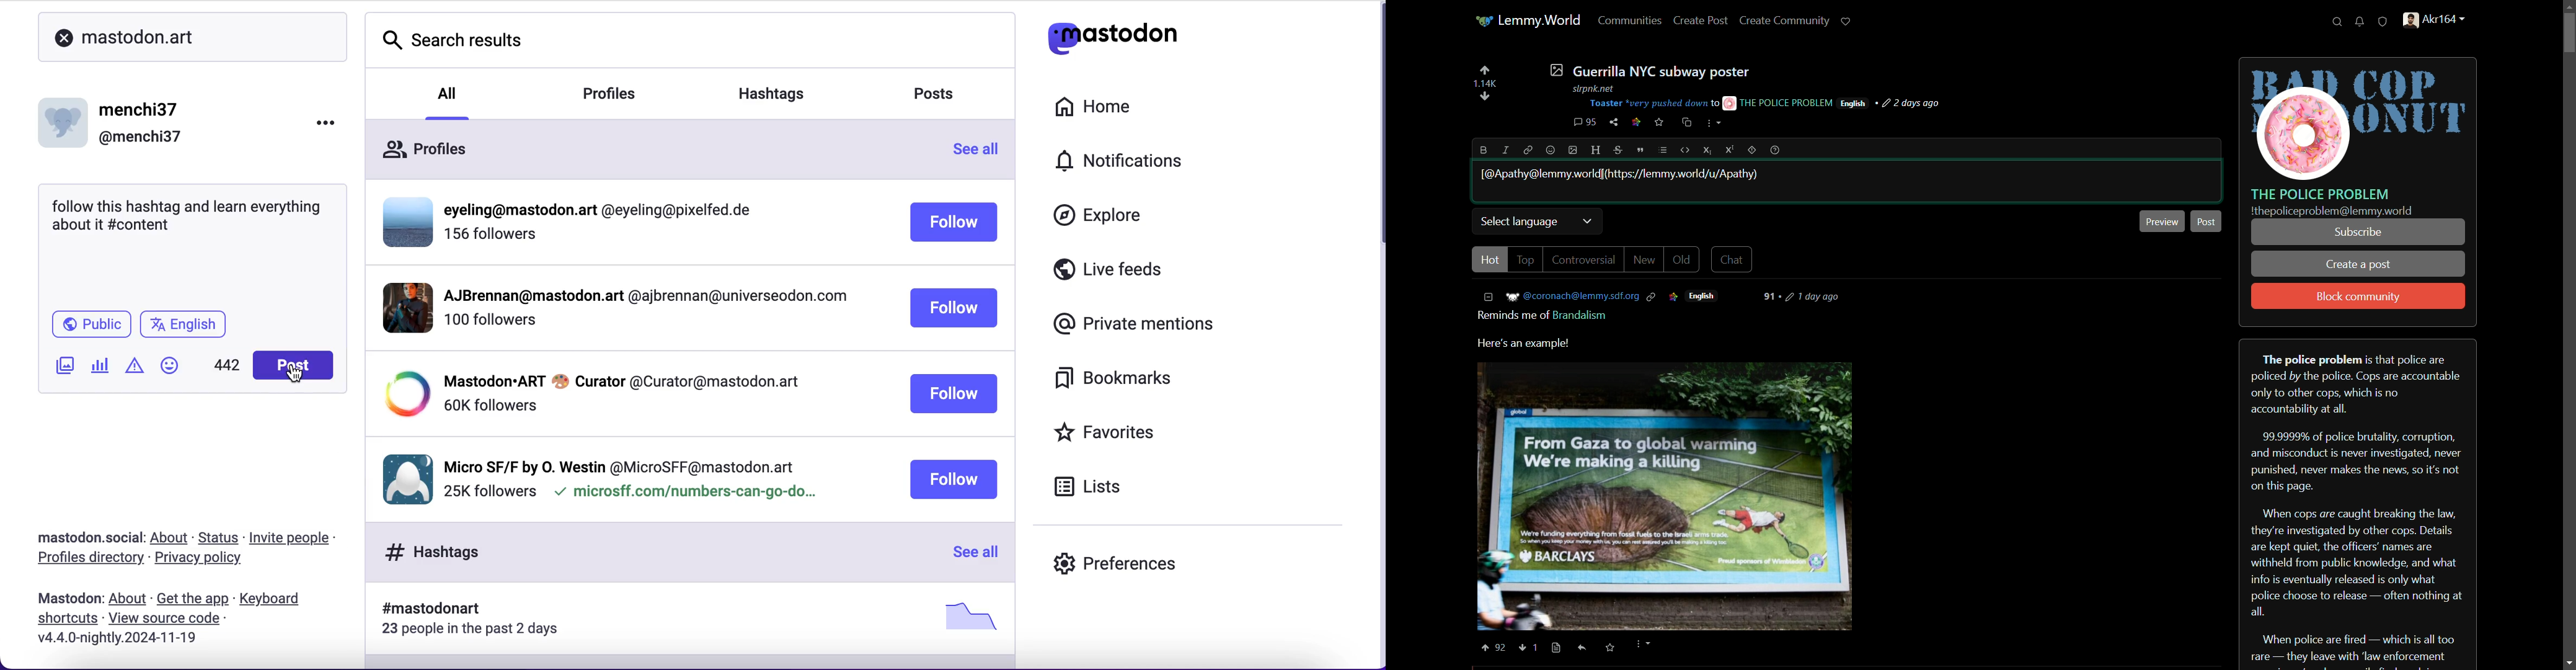 The width and height of the screenshot is (2576, 672). I want to click on search results, so click(460, 45).